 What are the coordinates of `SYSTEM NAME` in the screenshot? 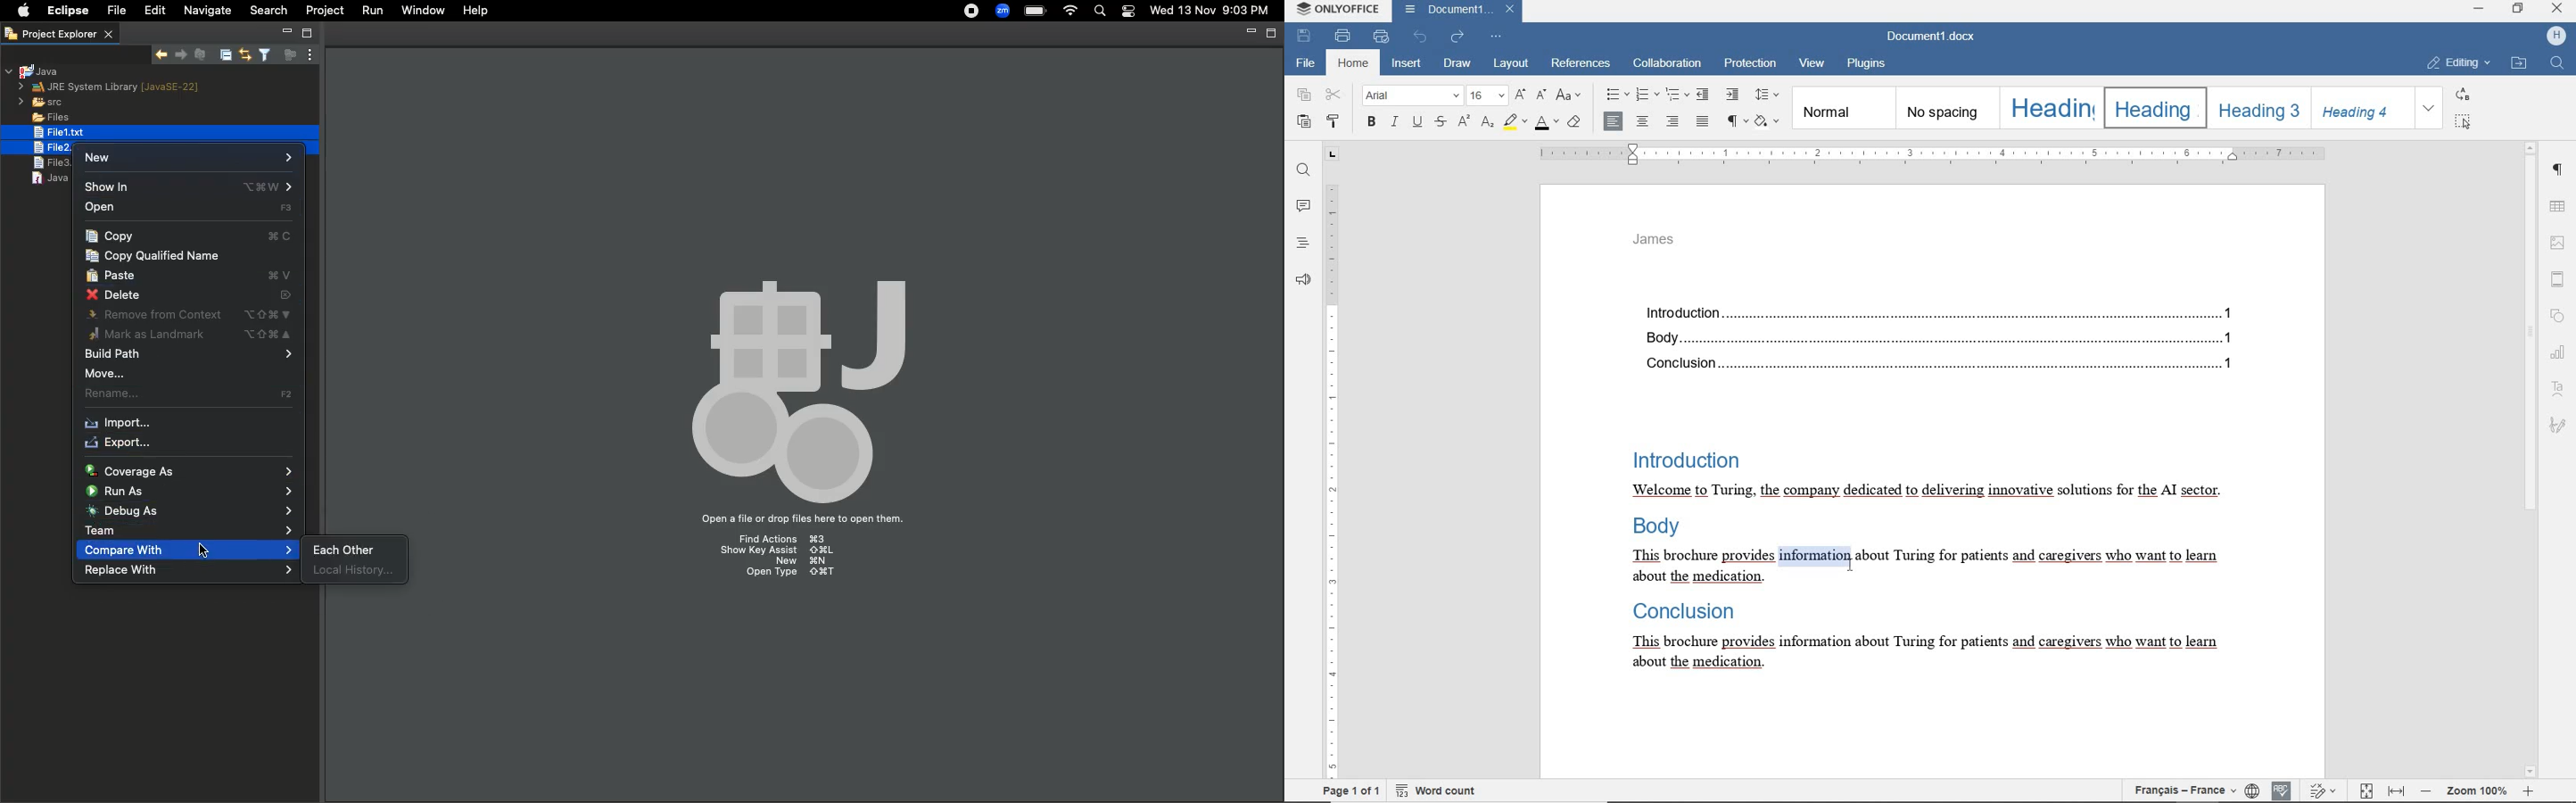 It's located at (1335, 9).